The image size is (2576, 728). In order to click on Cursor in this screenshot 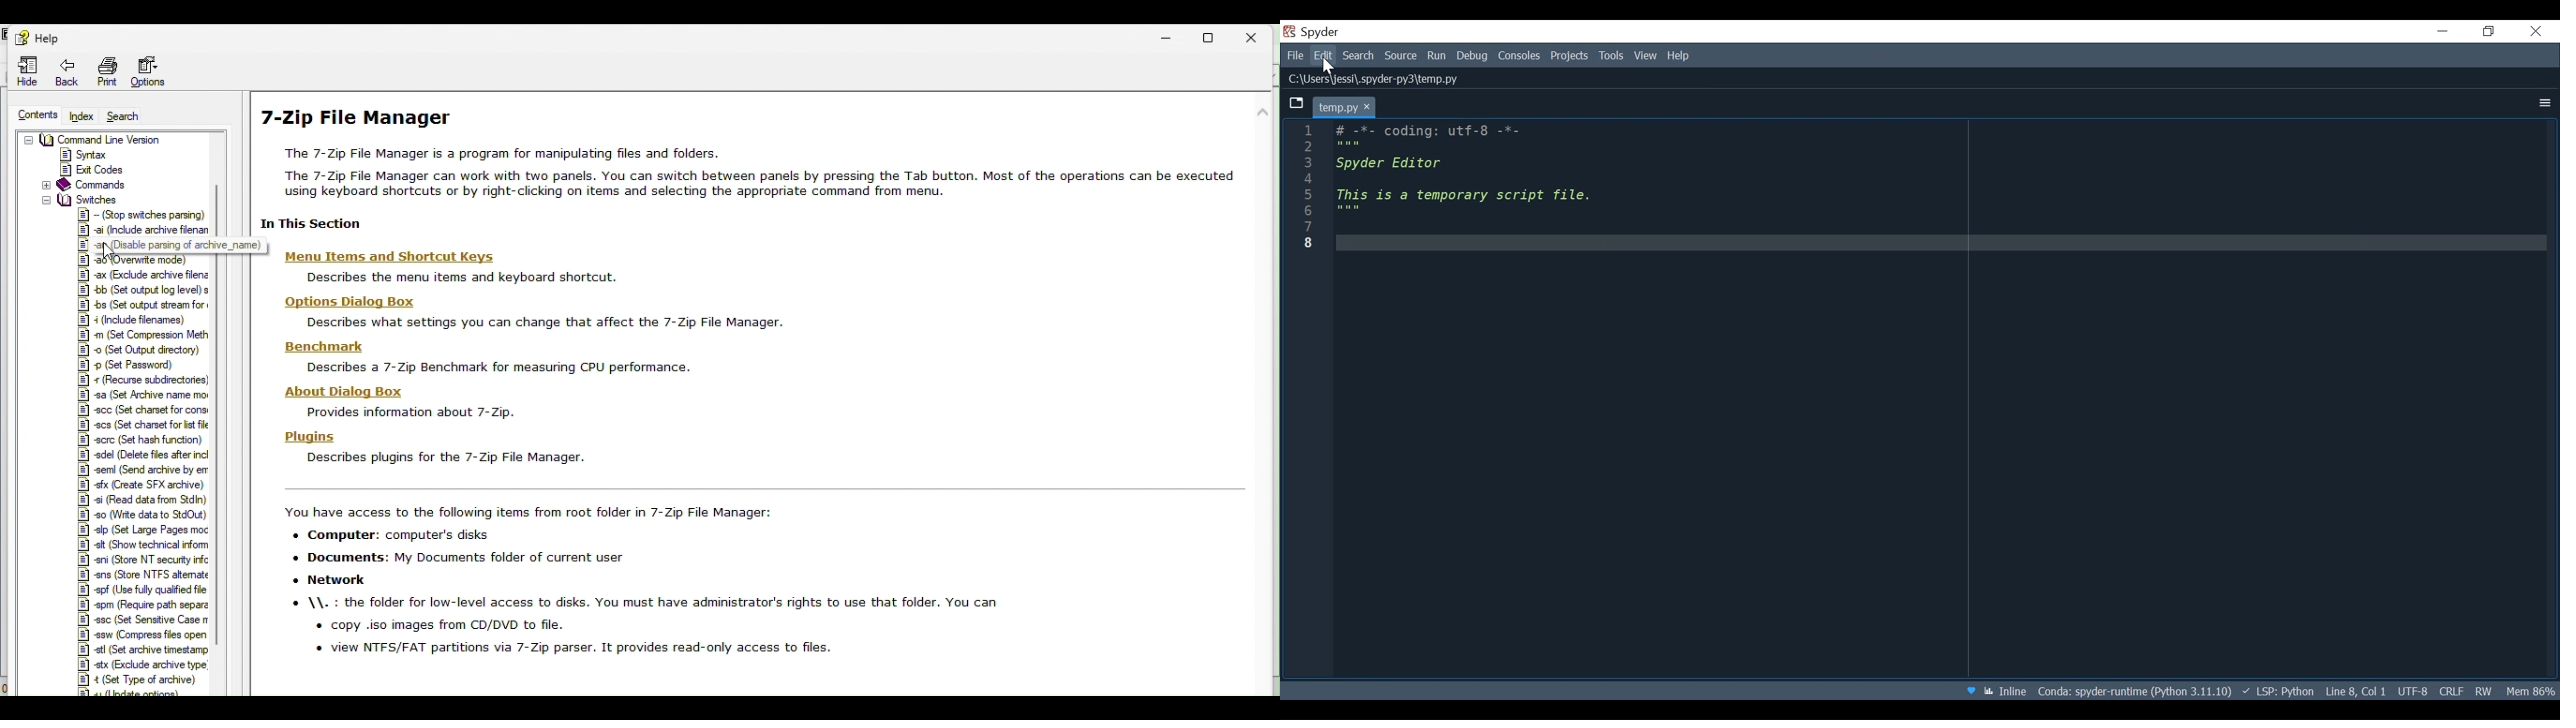, I will do `click(108, 254)`.